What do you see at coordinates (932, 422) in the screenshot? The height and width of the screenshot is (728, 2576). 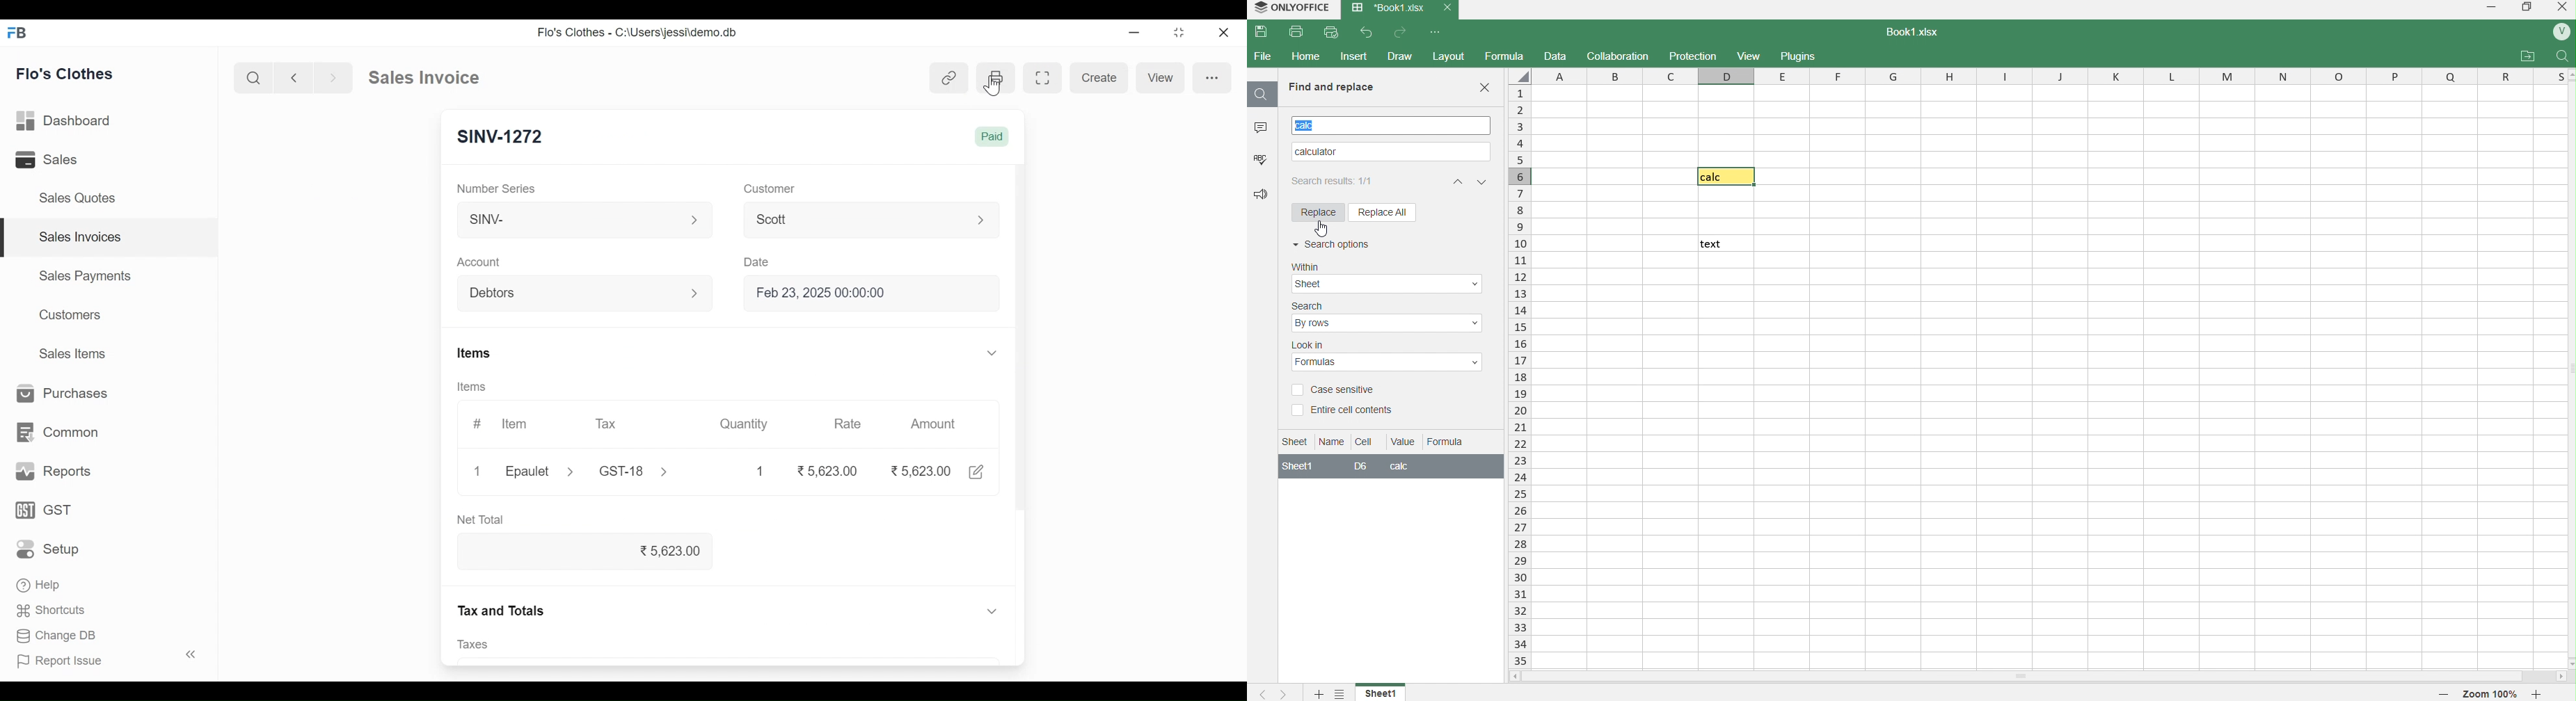 I see `Amount` at bounding box center [932, 422].